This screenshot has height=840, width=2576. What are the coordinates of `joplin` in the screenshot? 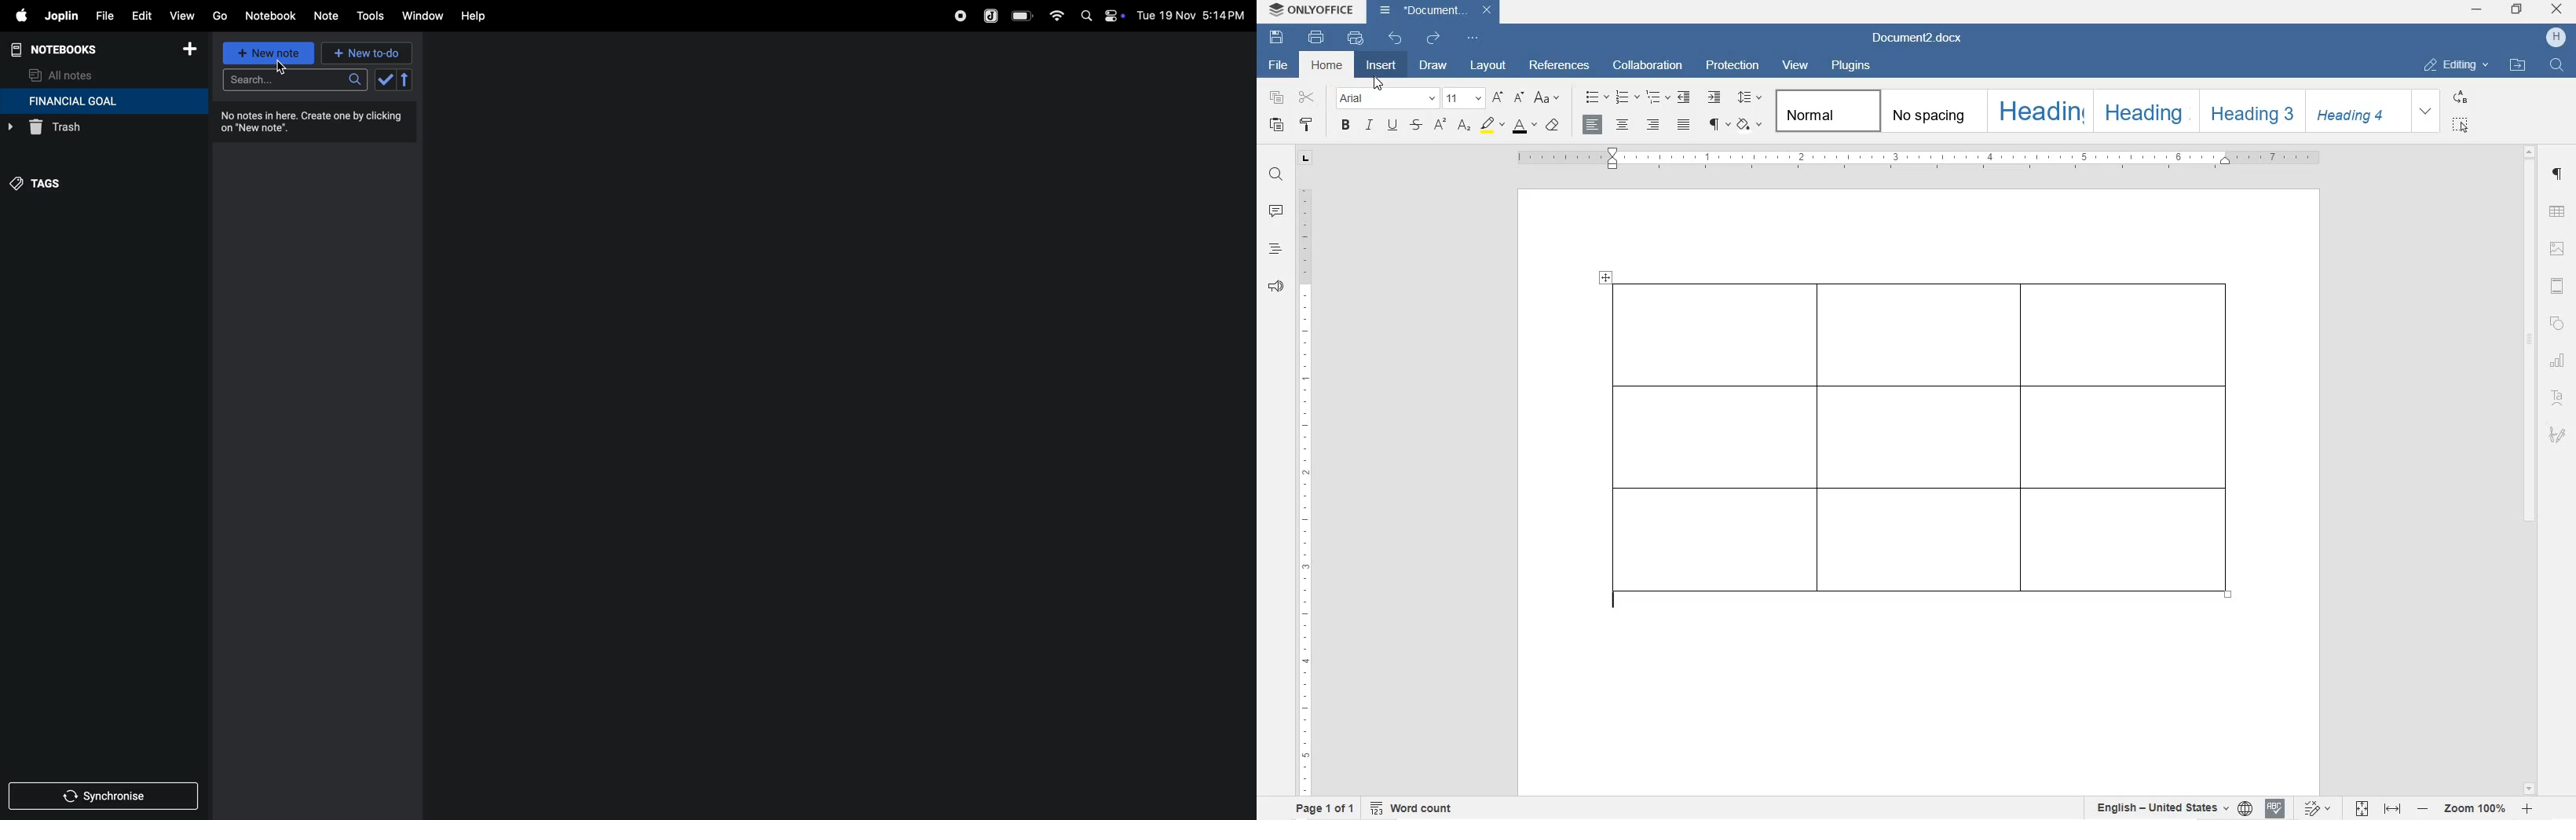 It's located at (992, 15).